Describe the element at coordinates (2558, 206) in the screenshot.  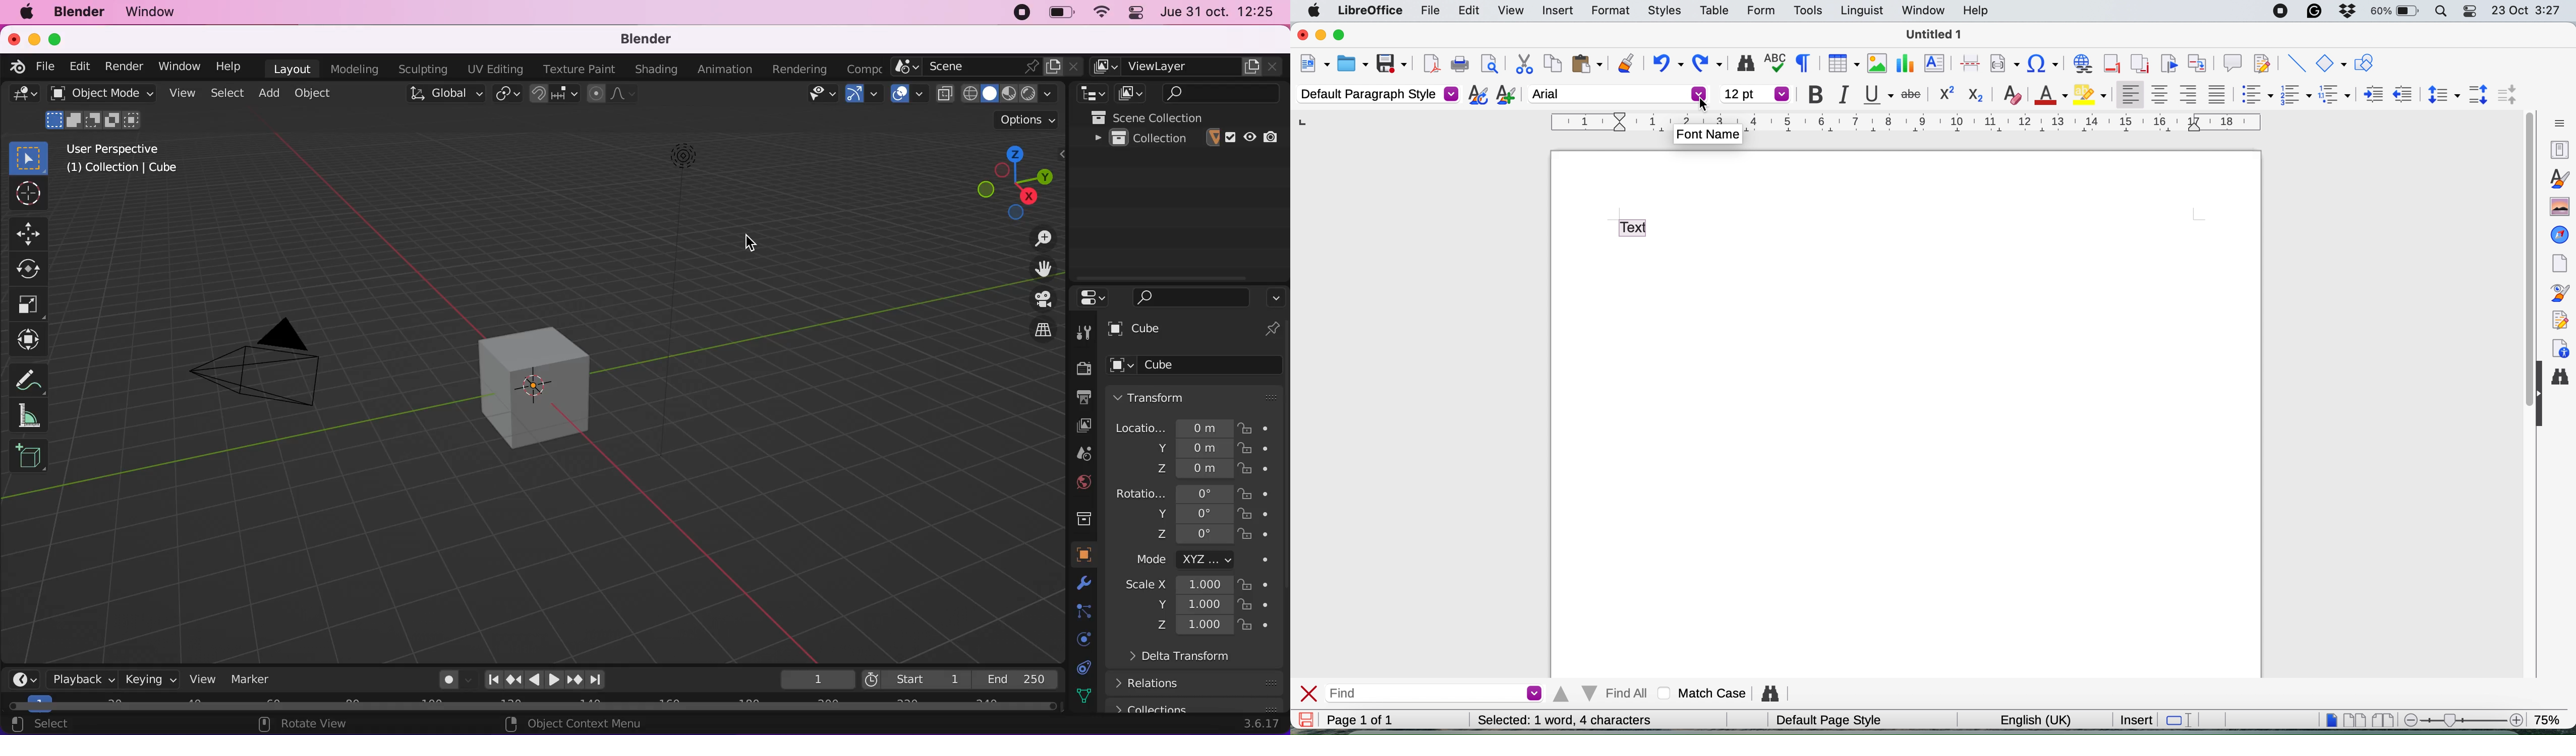
I see `gallery` at that location.